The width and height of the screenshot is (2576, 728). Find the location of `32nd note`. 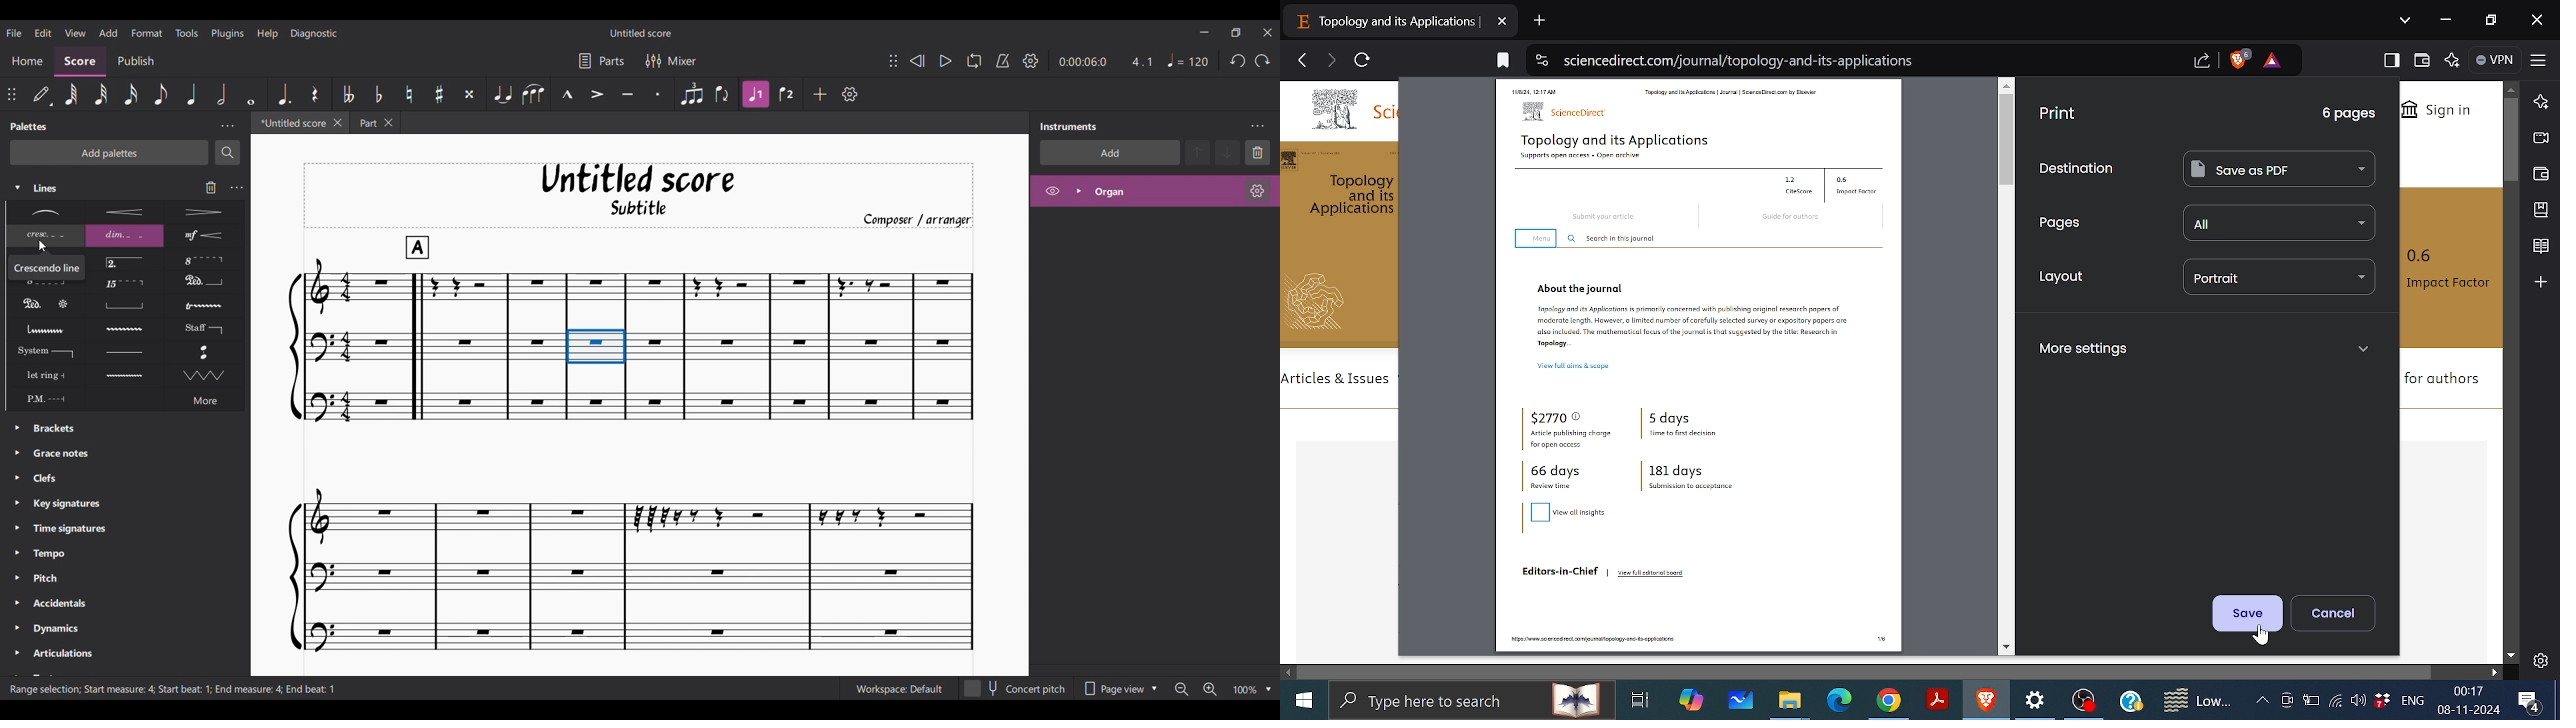

32nd note is located at coordinates (101, 95).